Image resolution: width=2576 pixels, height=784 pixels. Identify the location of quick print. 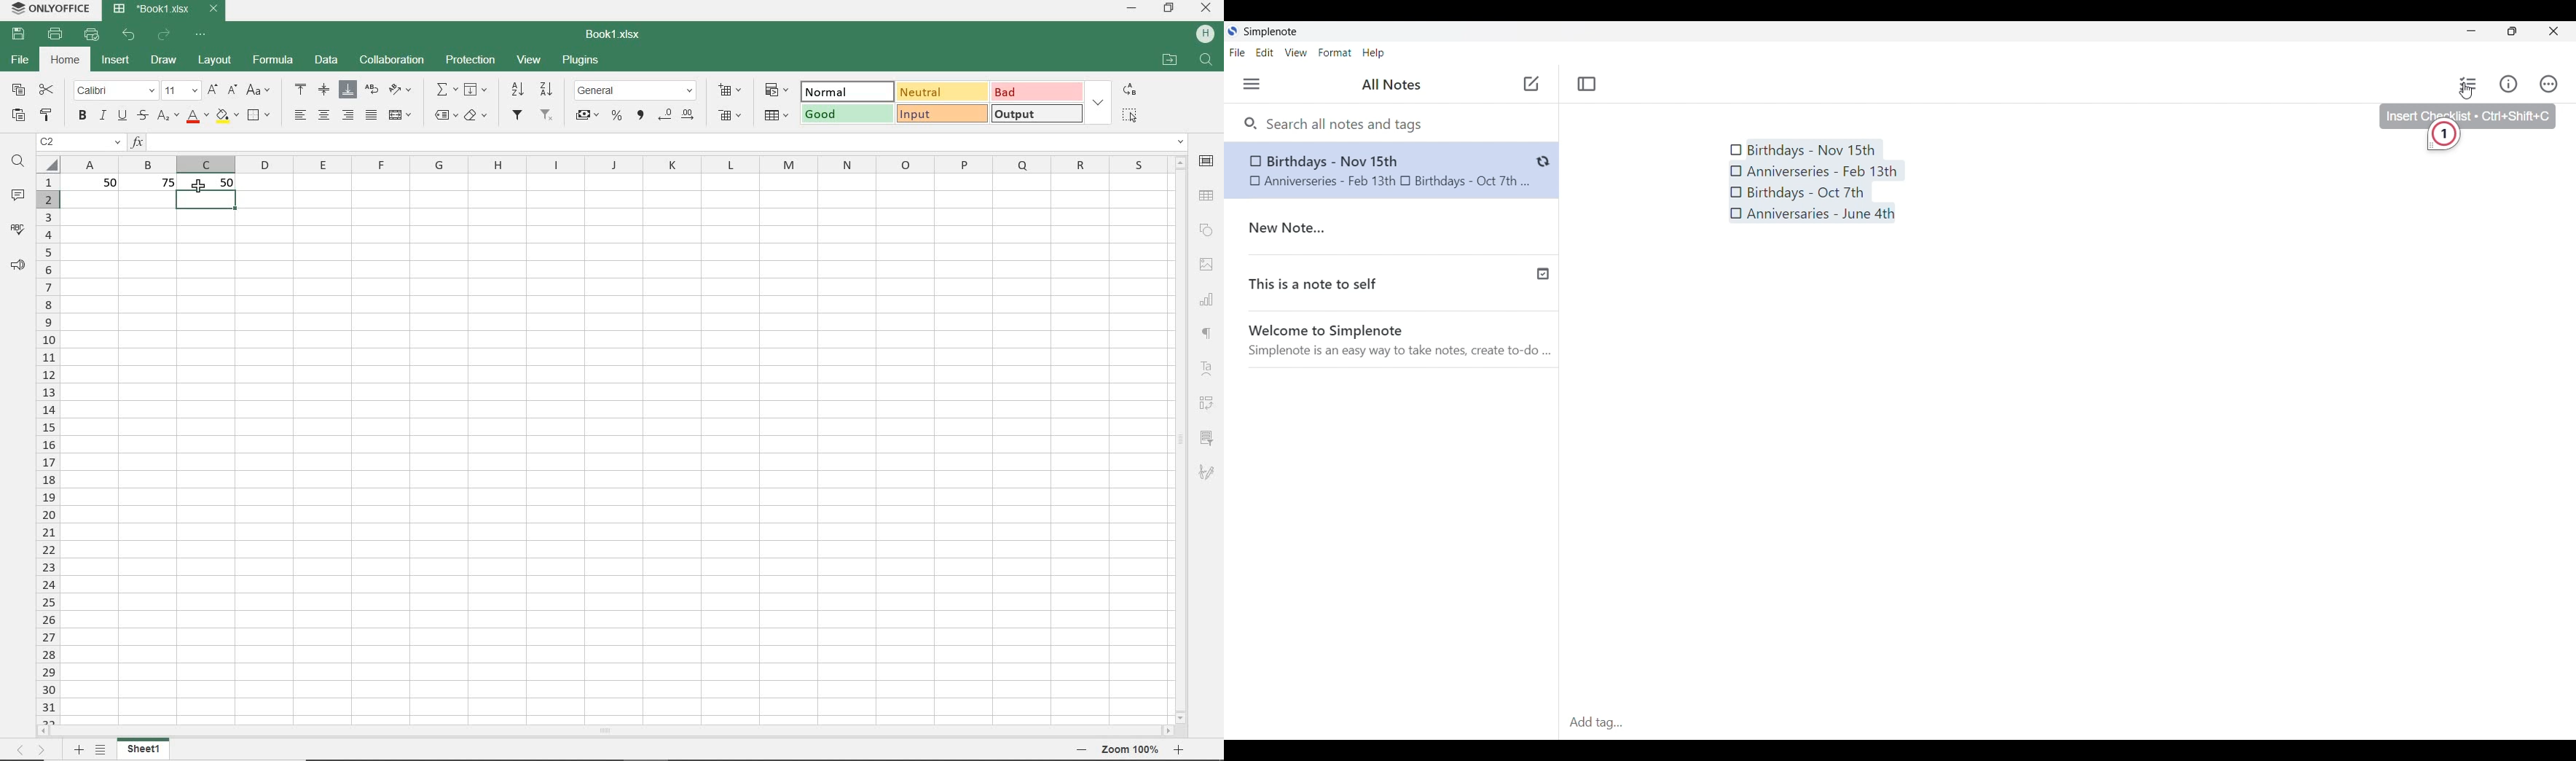
(93, 36).